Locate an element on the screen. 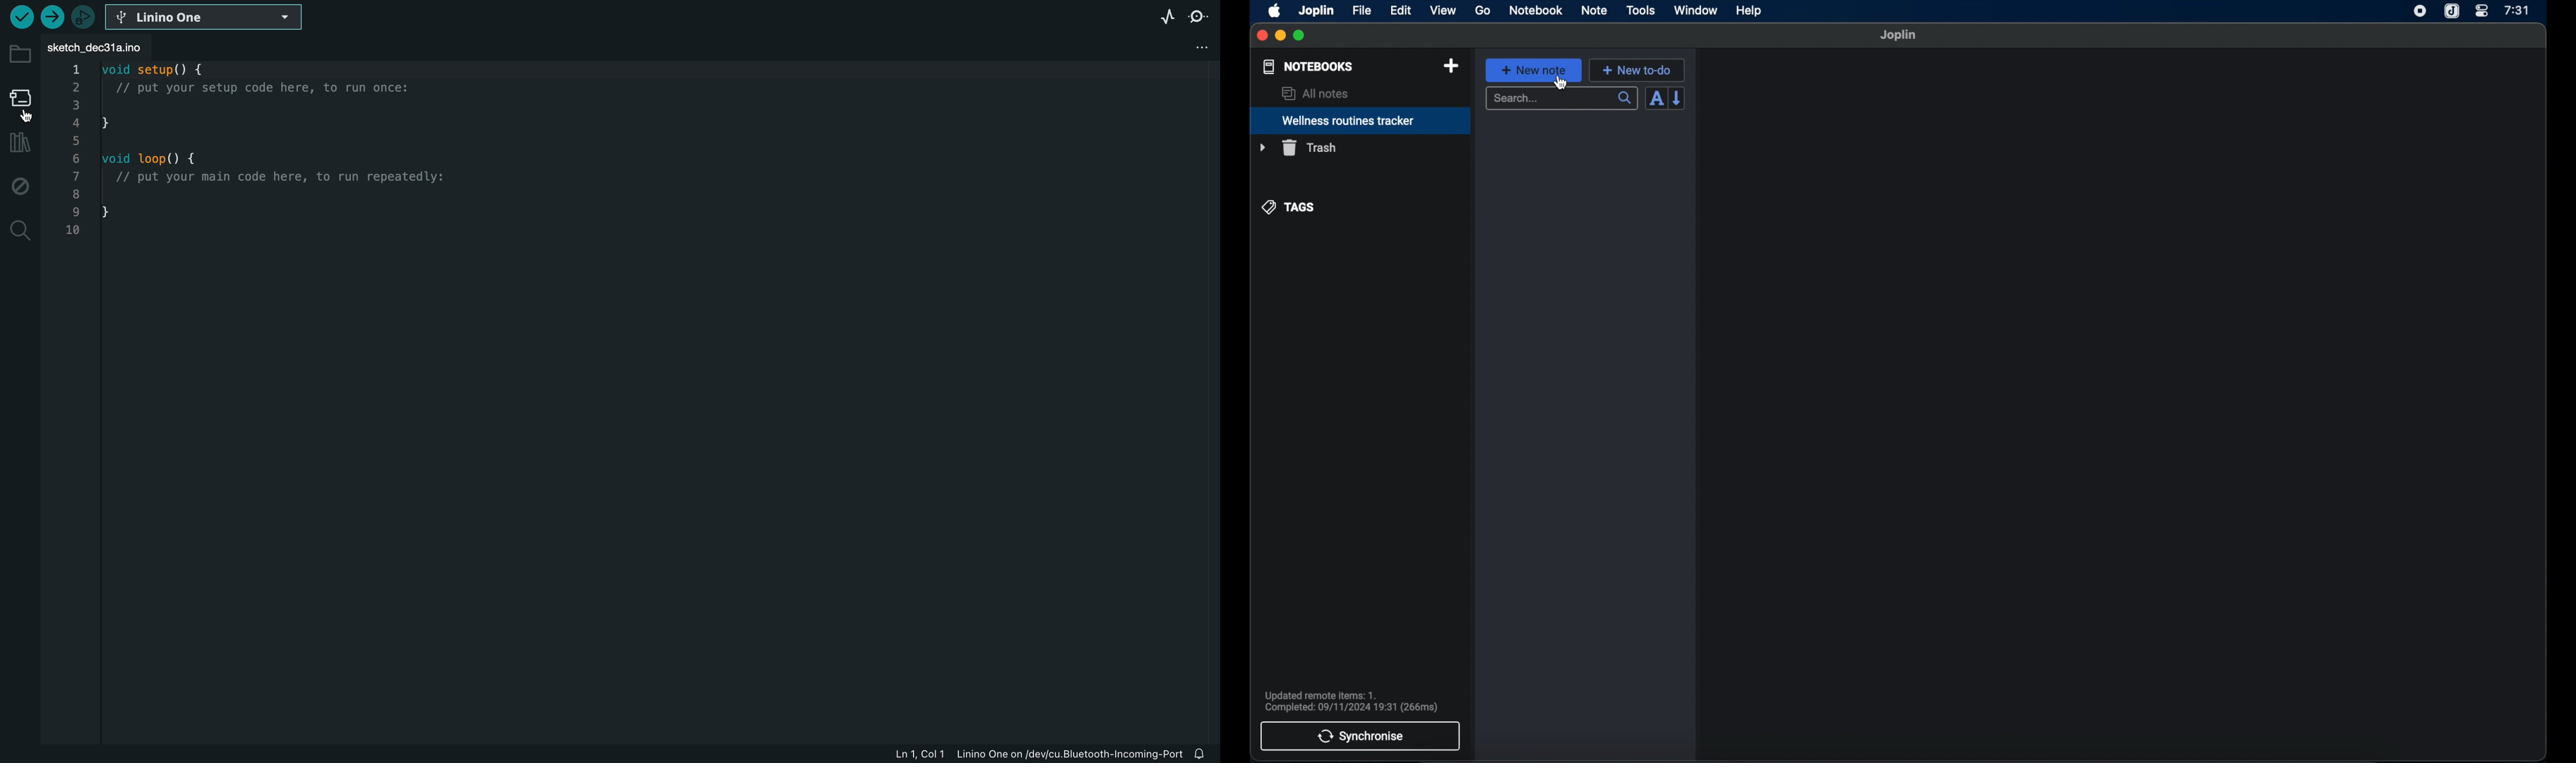  close is located at coordinates (1263, 36).